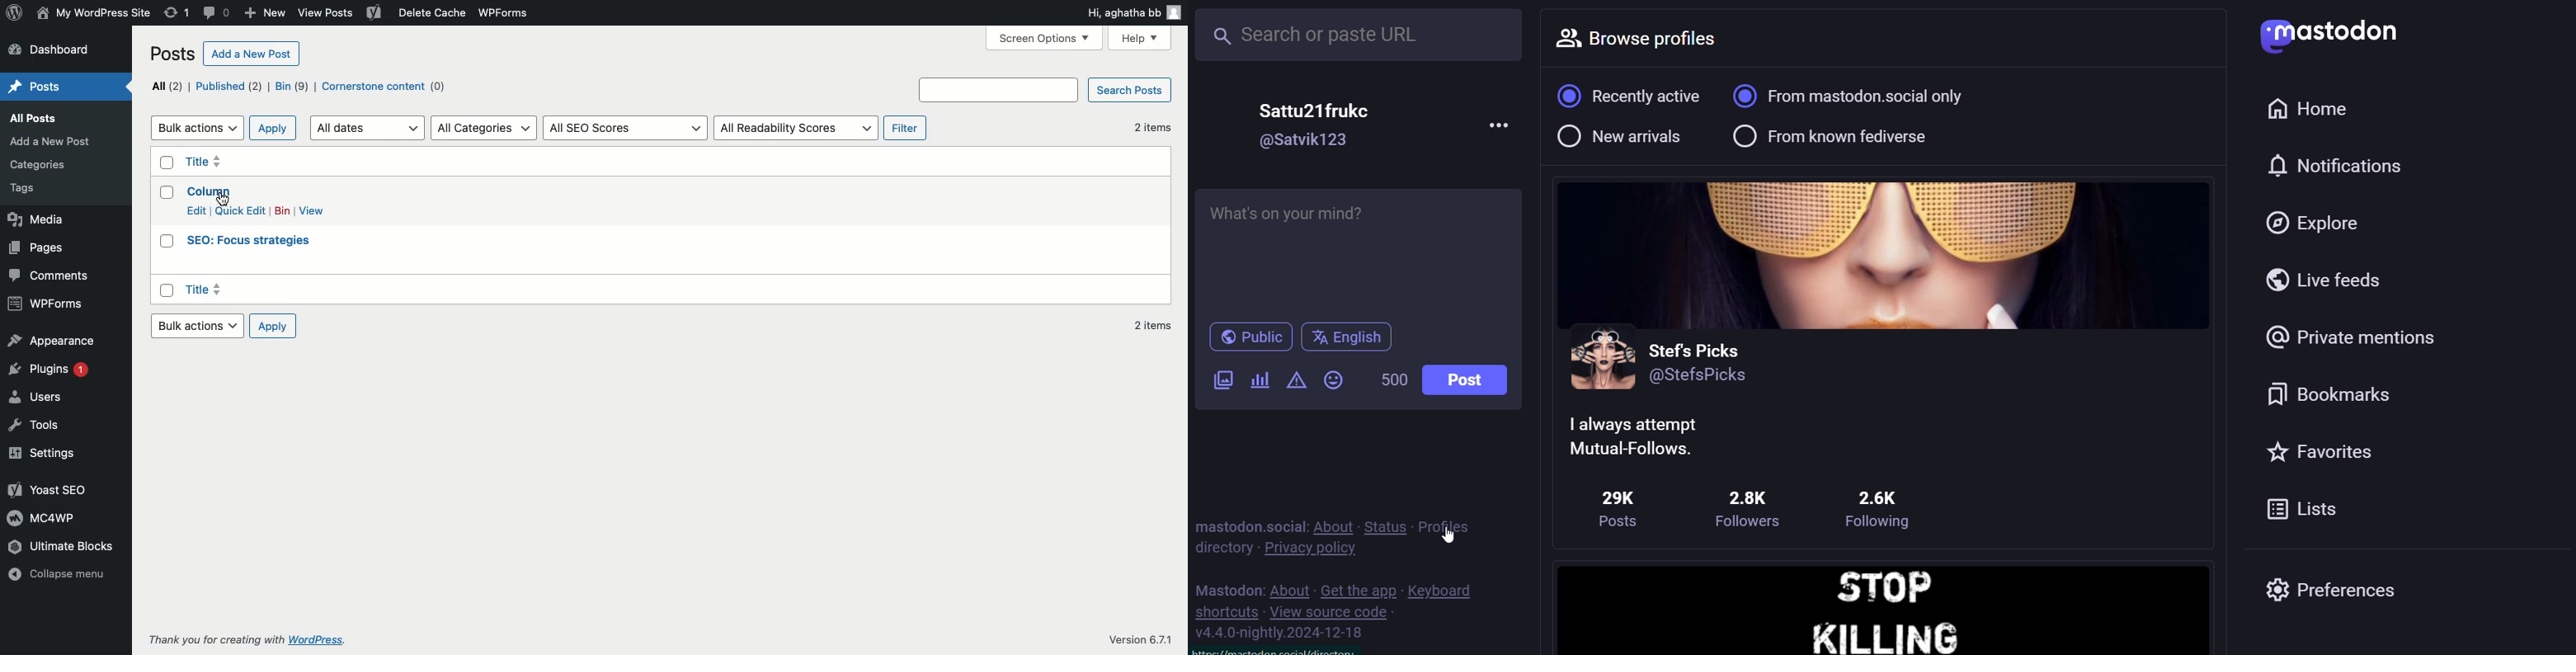 The height and width of the screenshot is (672, 2576). What do you see at coordinates (165, 193) in the screenshot?
I see `checkbox` at bounding box center [165, 193].